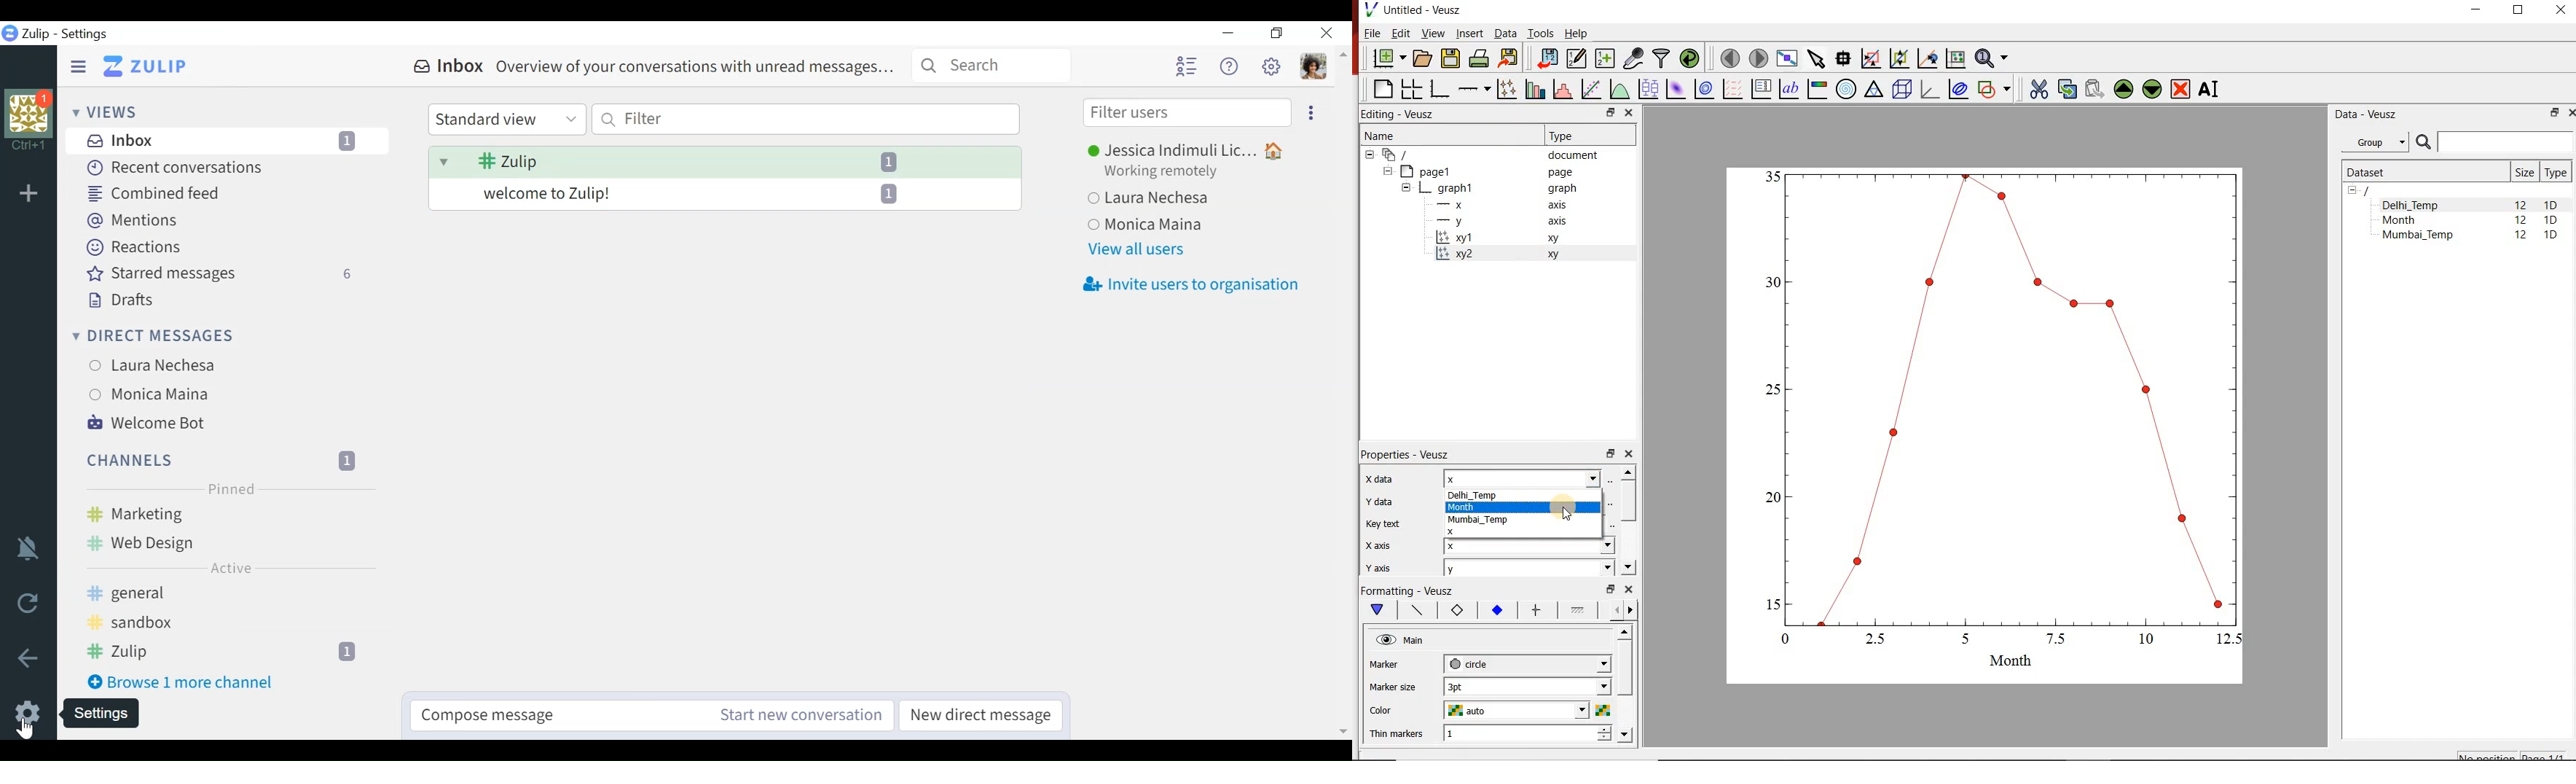 Image resolution: width=2576 pixels, height=784 pixels. I want to click on Cursor, so click(29, 729).